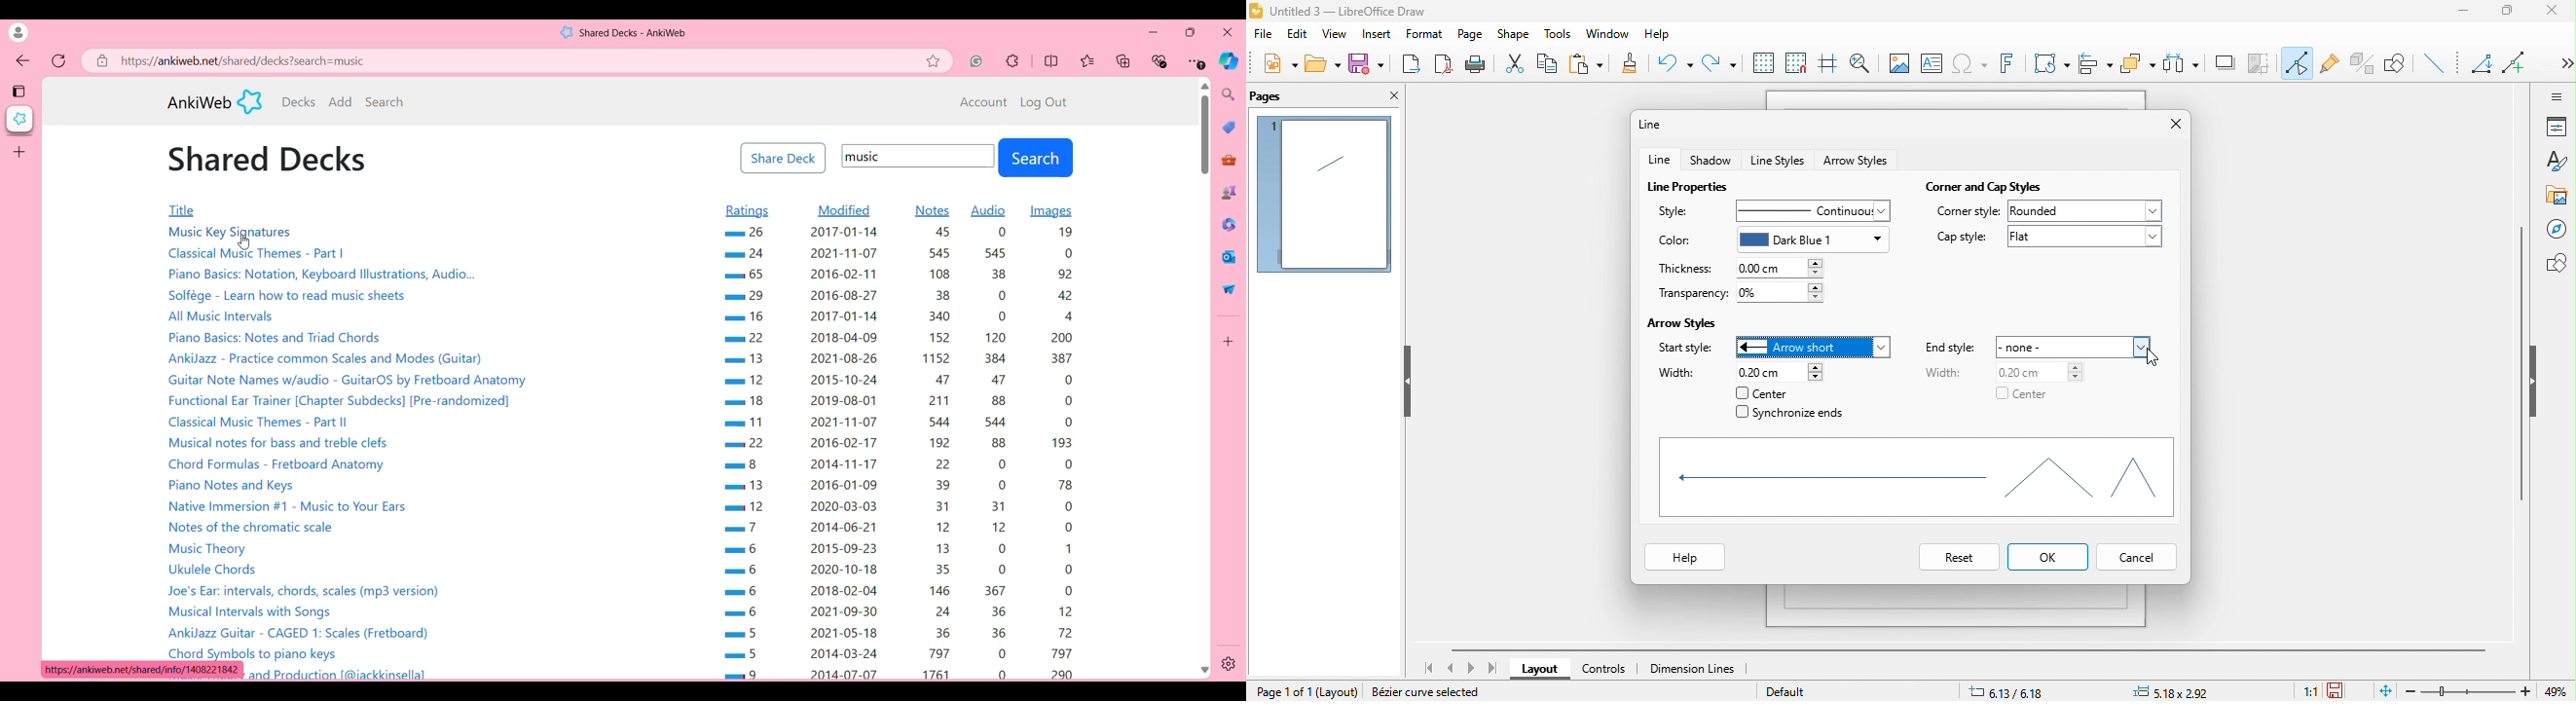 Image resolution: width=2576 pixels, height=728 pixels. What do you see at coordinates (902, 569) in the screenshot?
I see `6 2020-10-18 35 0 0` at bounding box center [902, 569].